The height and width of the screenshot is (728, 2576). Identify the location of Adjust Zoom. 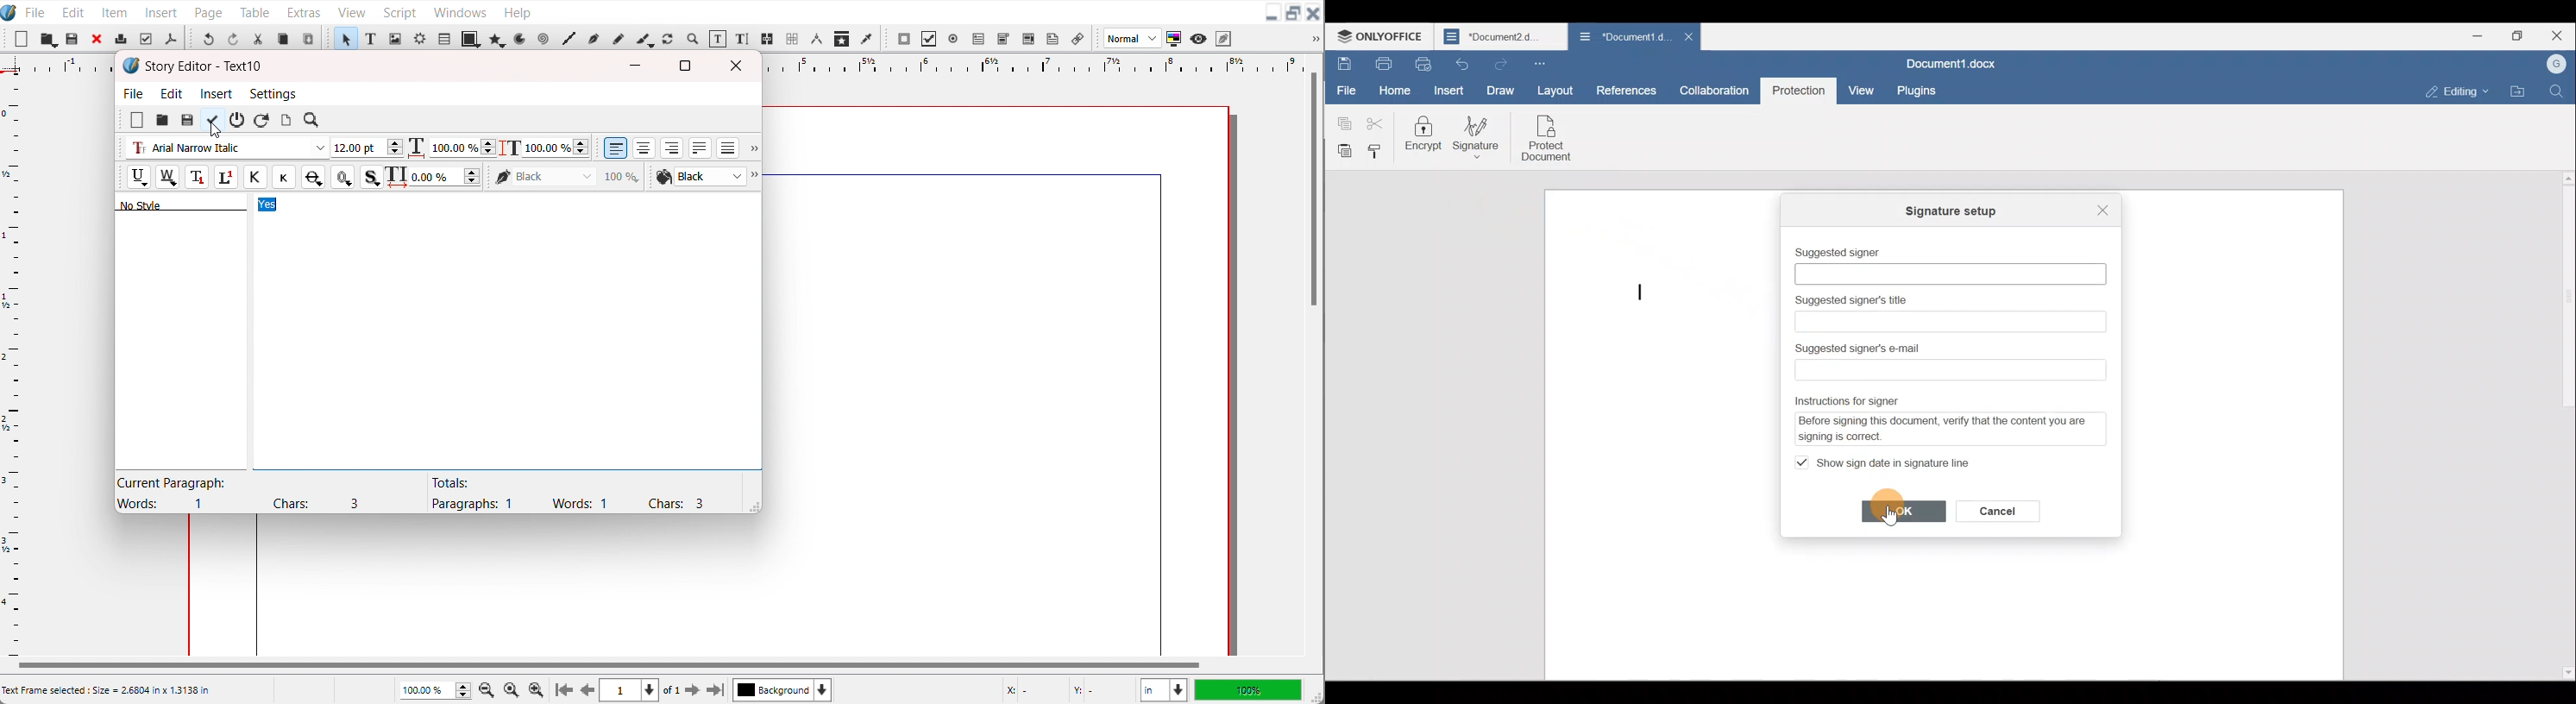
(437, 690).